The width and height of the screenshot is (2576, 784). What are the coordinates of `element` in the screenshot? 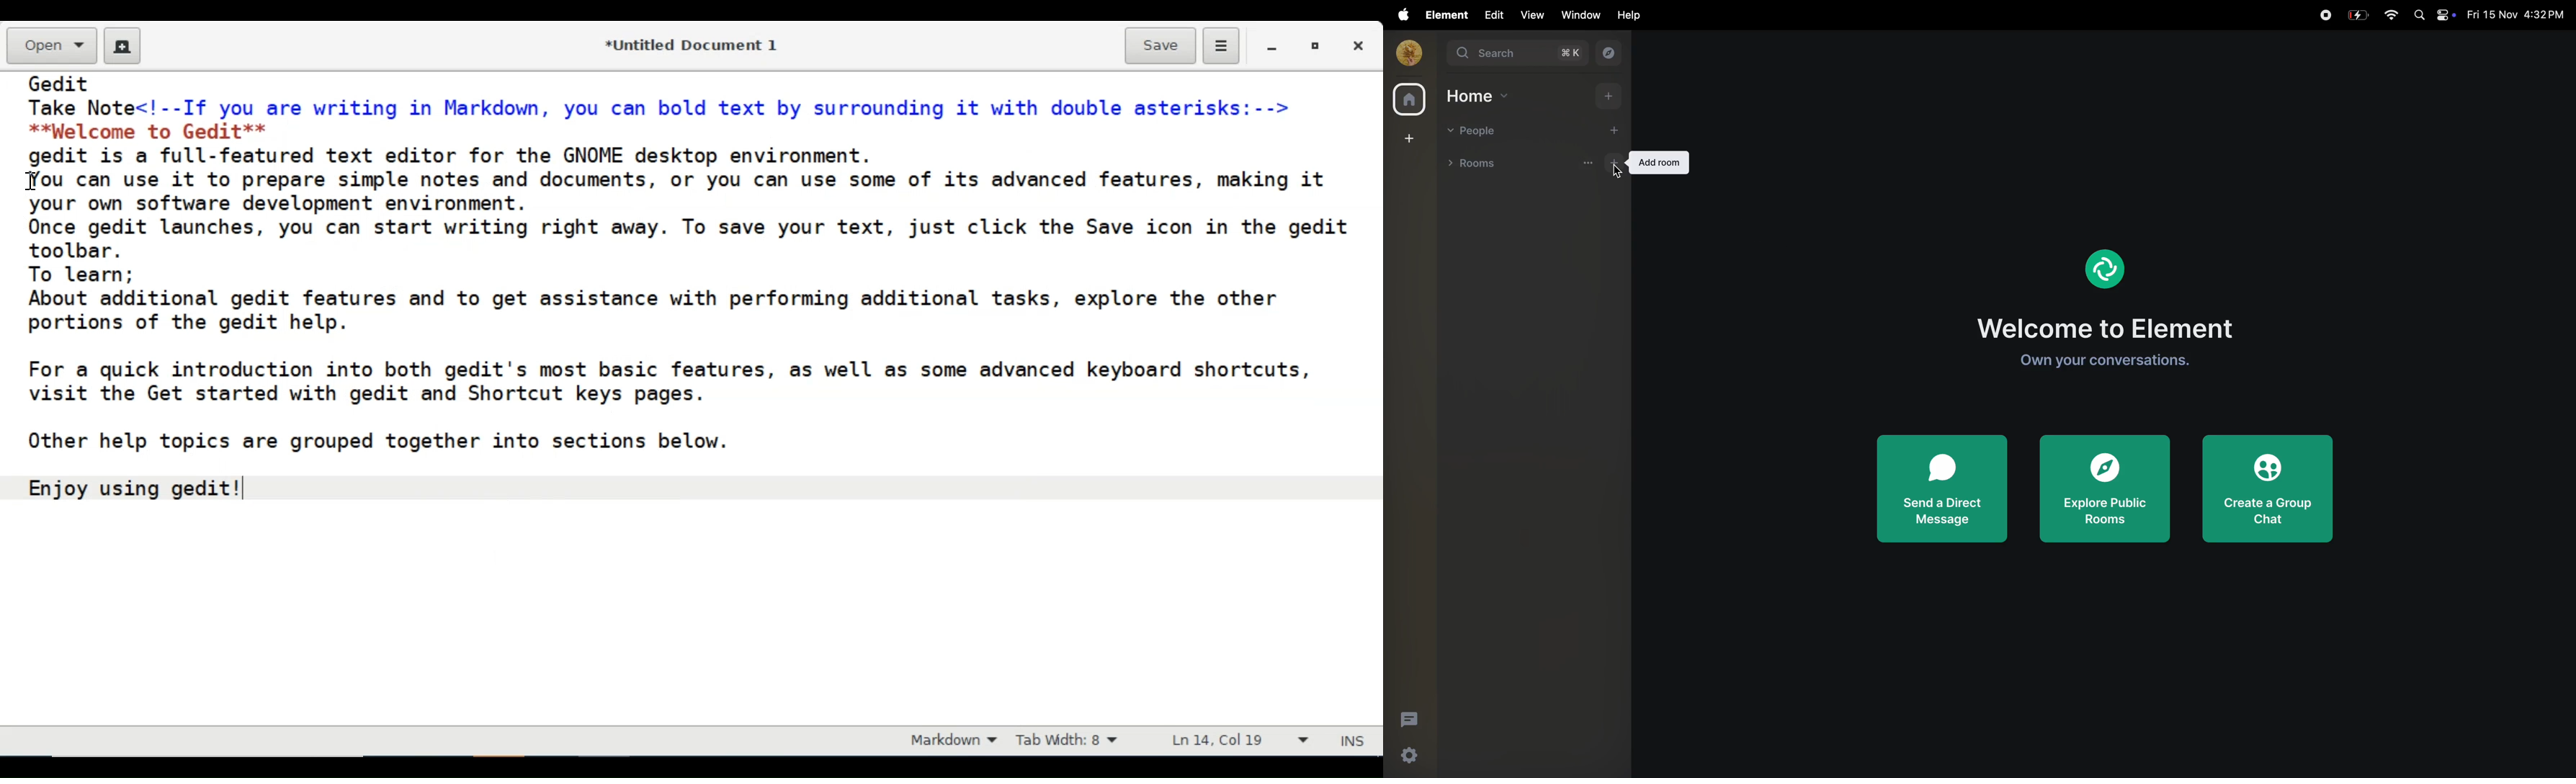 It's located at (2103, 267).